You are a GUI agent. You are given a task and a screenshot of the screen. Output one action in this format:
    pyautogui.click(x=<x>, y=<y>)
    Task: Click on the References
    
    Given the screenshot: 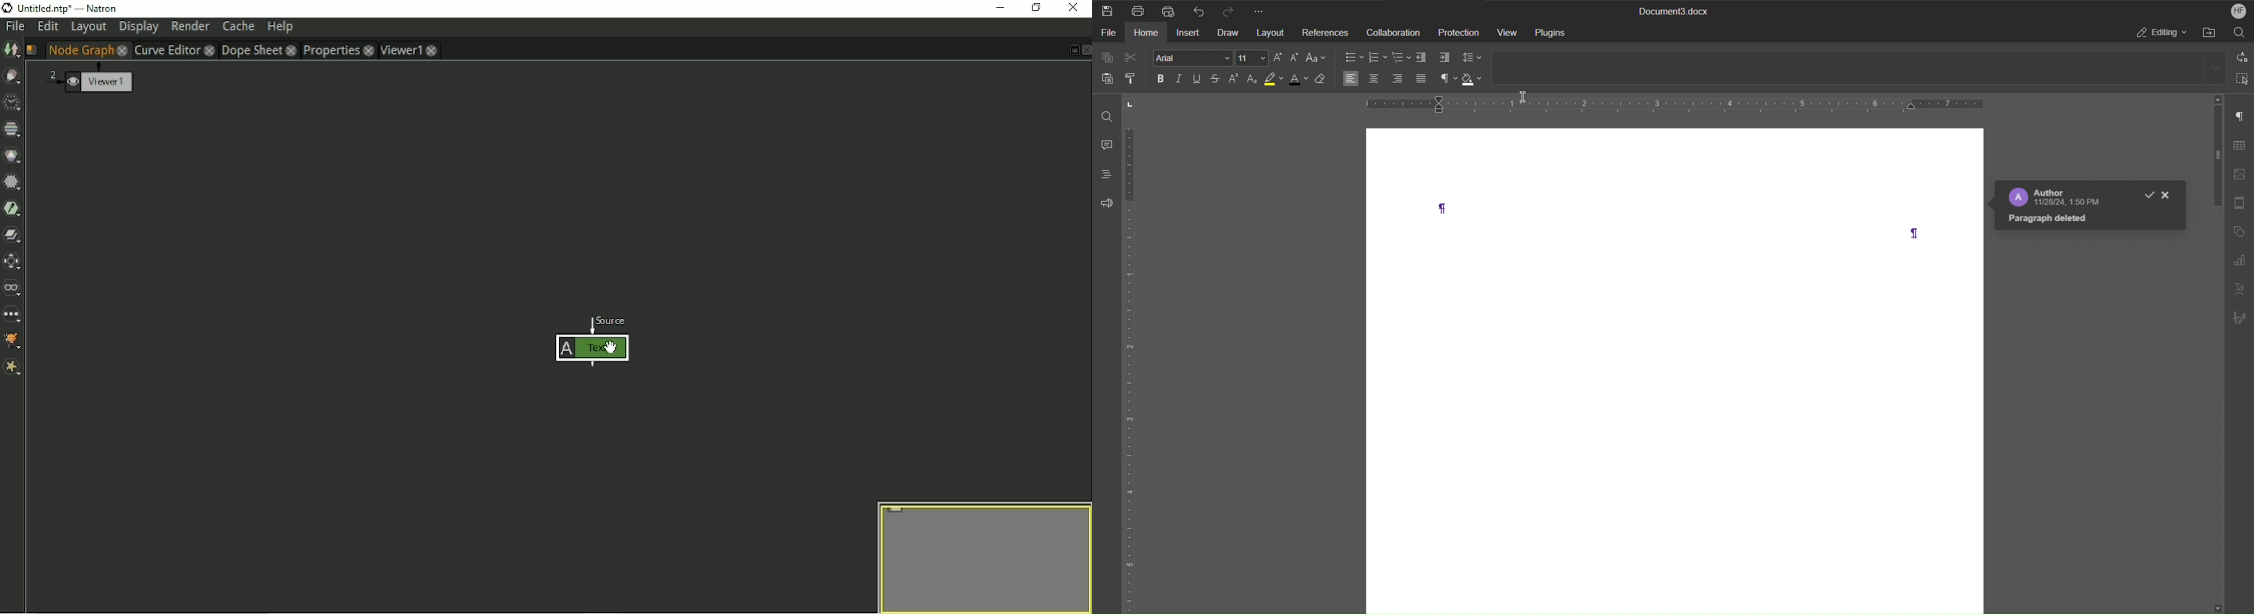 What is the action you would take?
    pyautogui.click(x=1328, y=32)
    